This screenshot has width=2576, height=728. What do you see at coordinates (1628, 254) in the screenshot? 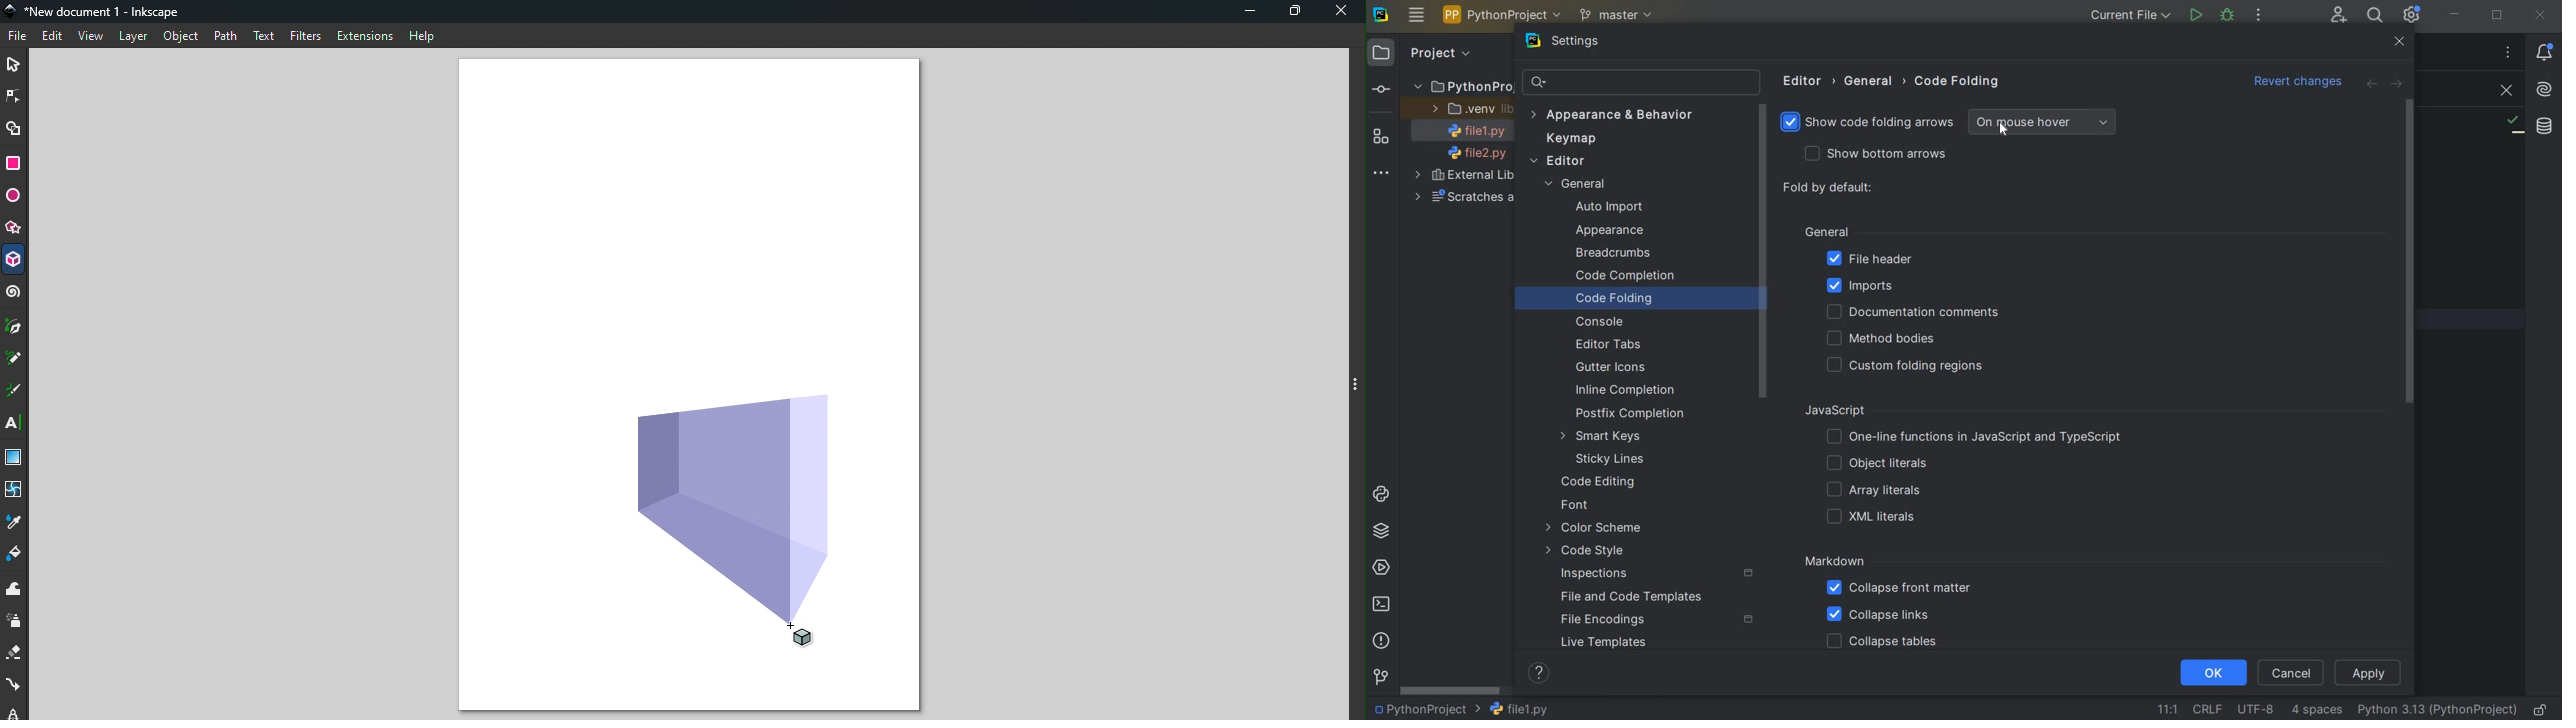
I see `BREADCRUMBS` at bounding box center [1628, 254].